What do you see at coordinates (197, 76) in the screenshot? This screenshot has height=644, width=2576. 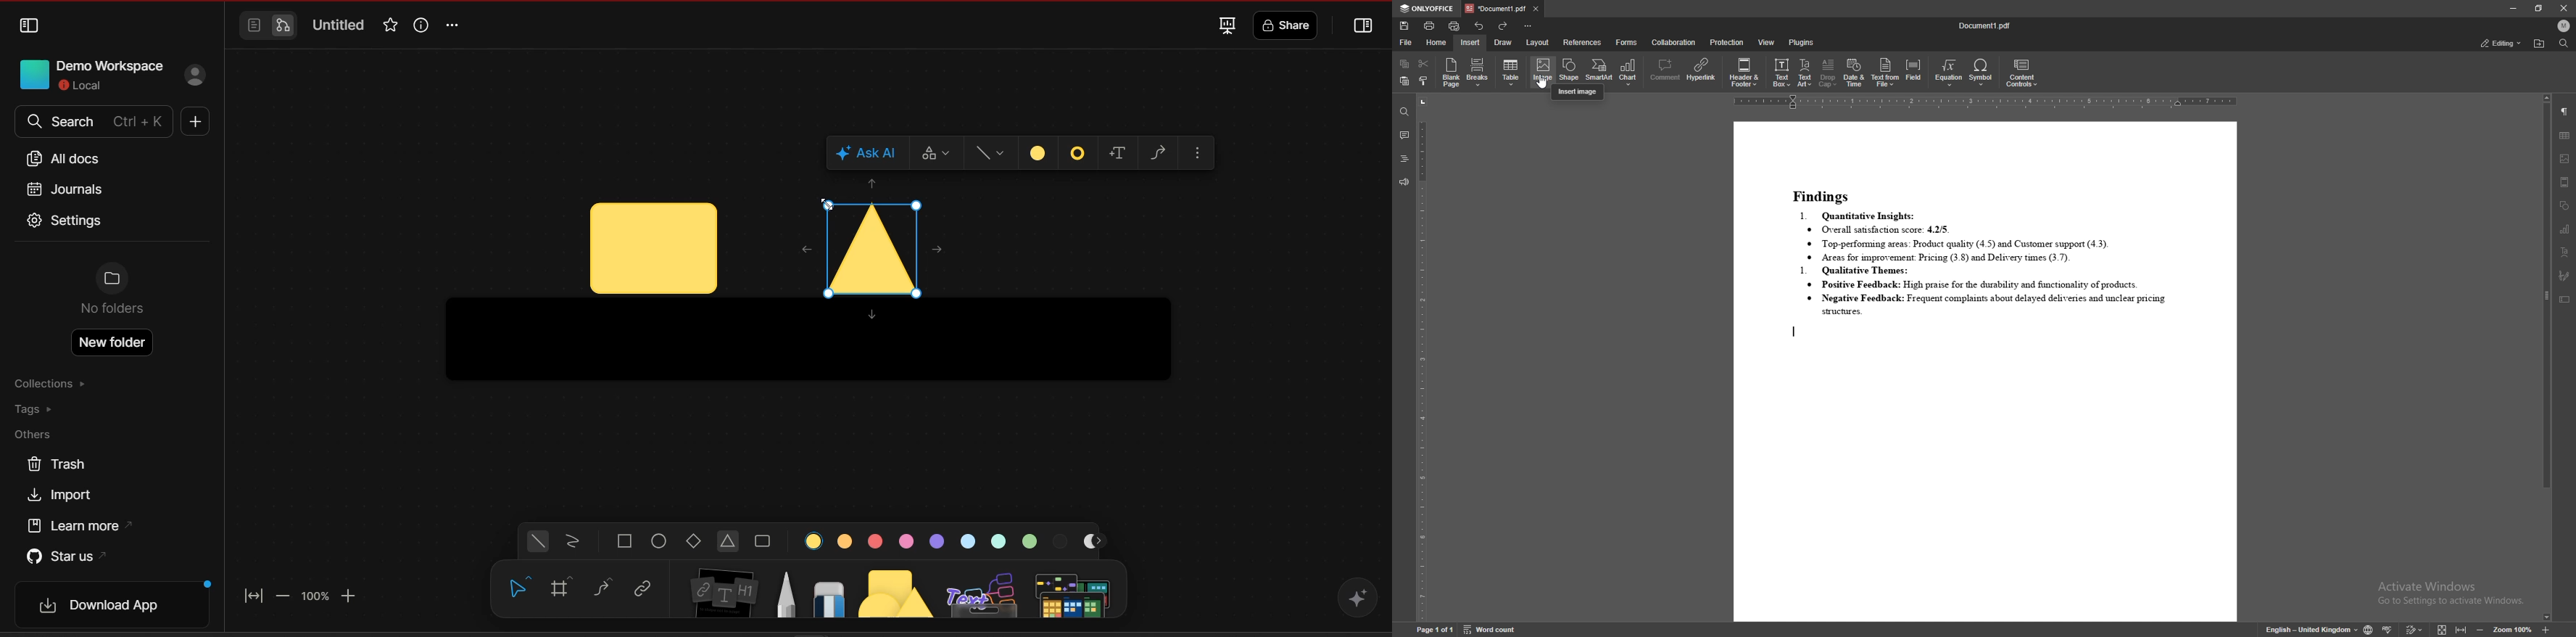 I see `sign in profile` at bounding box center [197, 76].